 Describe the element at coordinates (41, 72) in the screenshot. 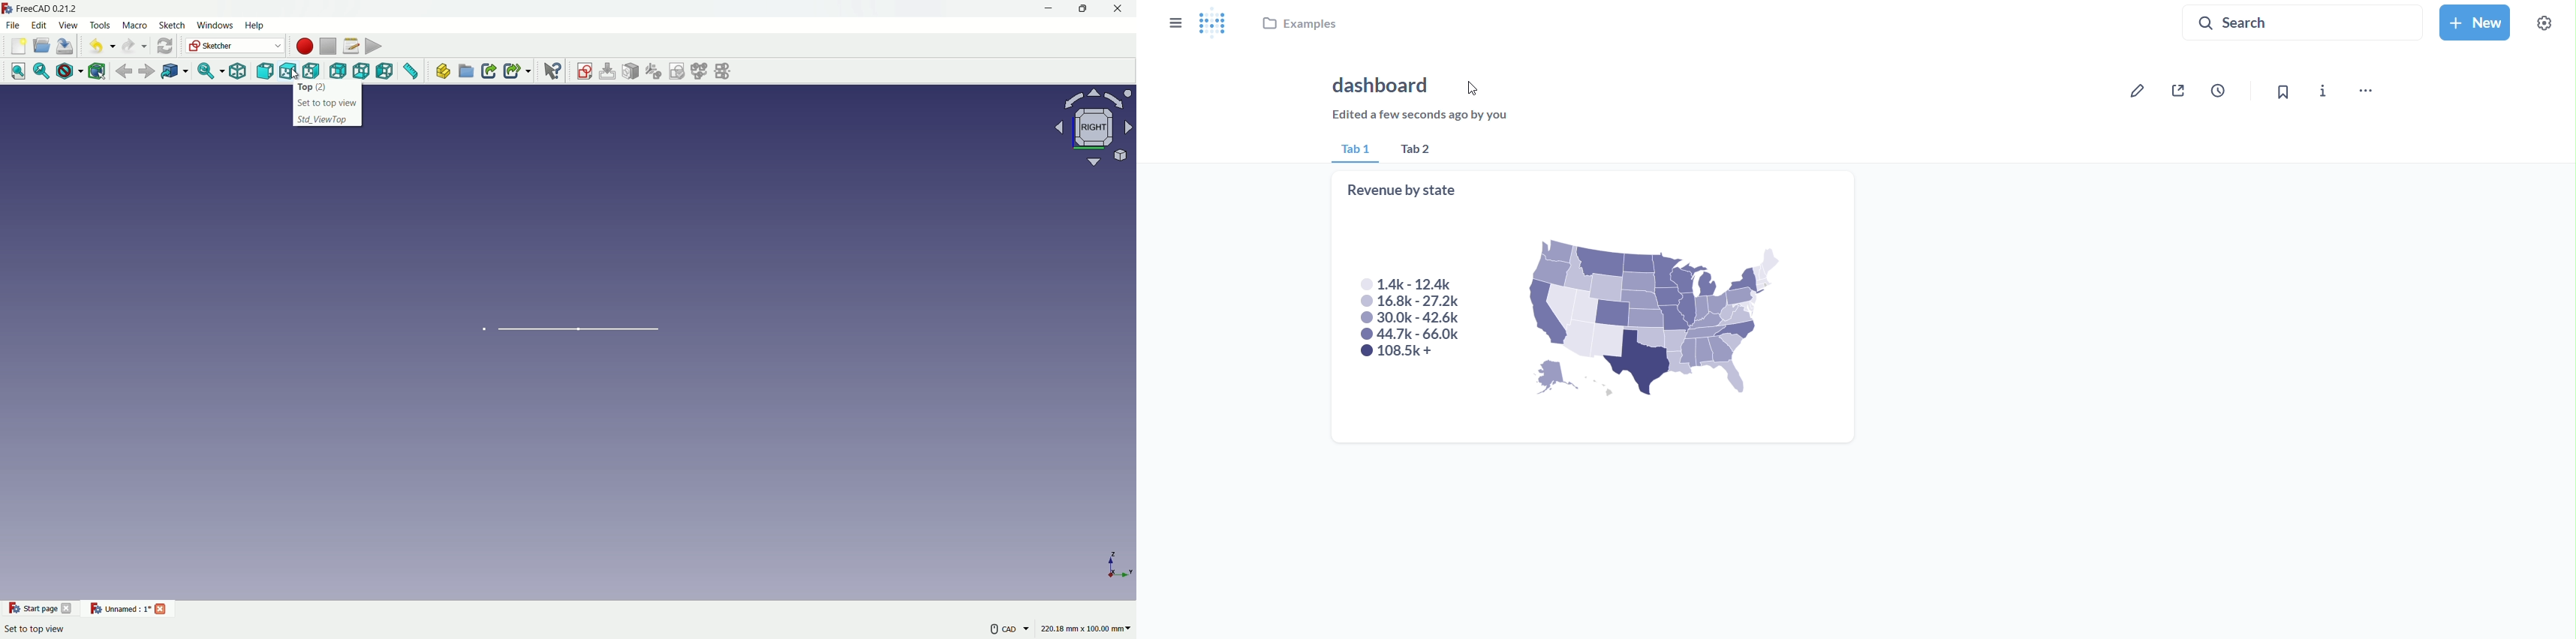

I see `fit selection` at that location.